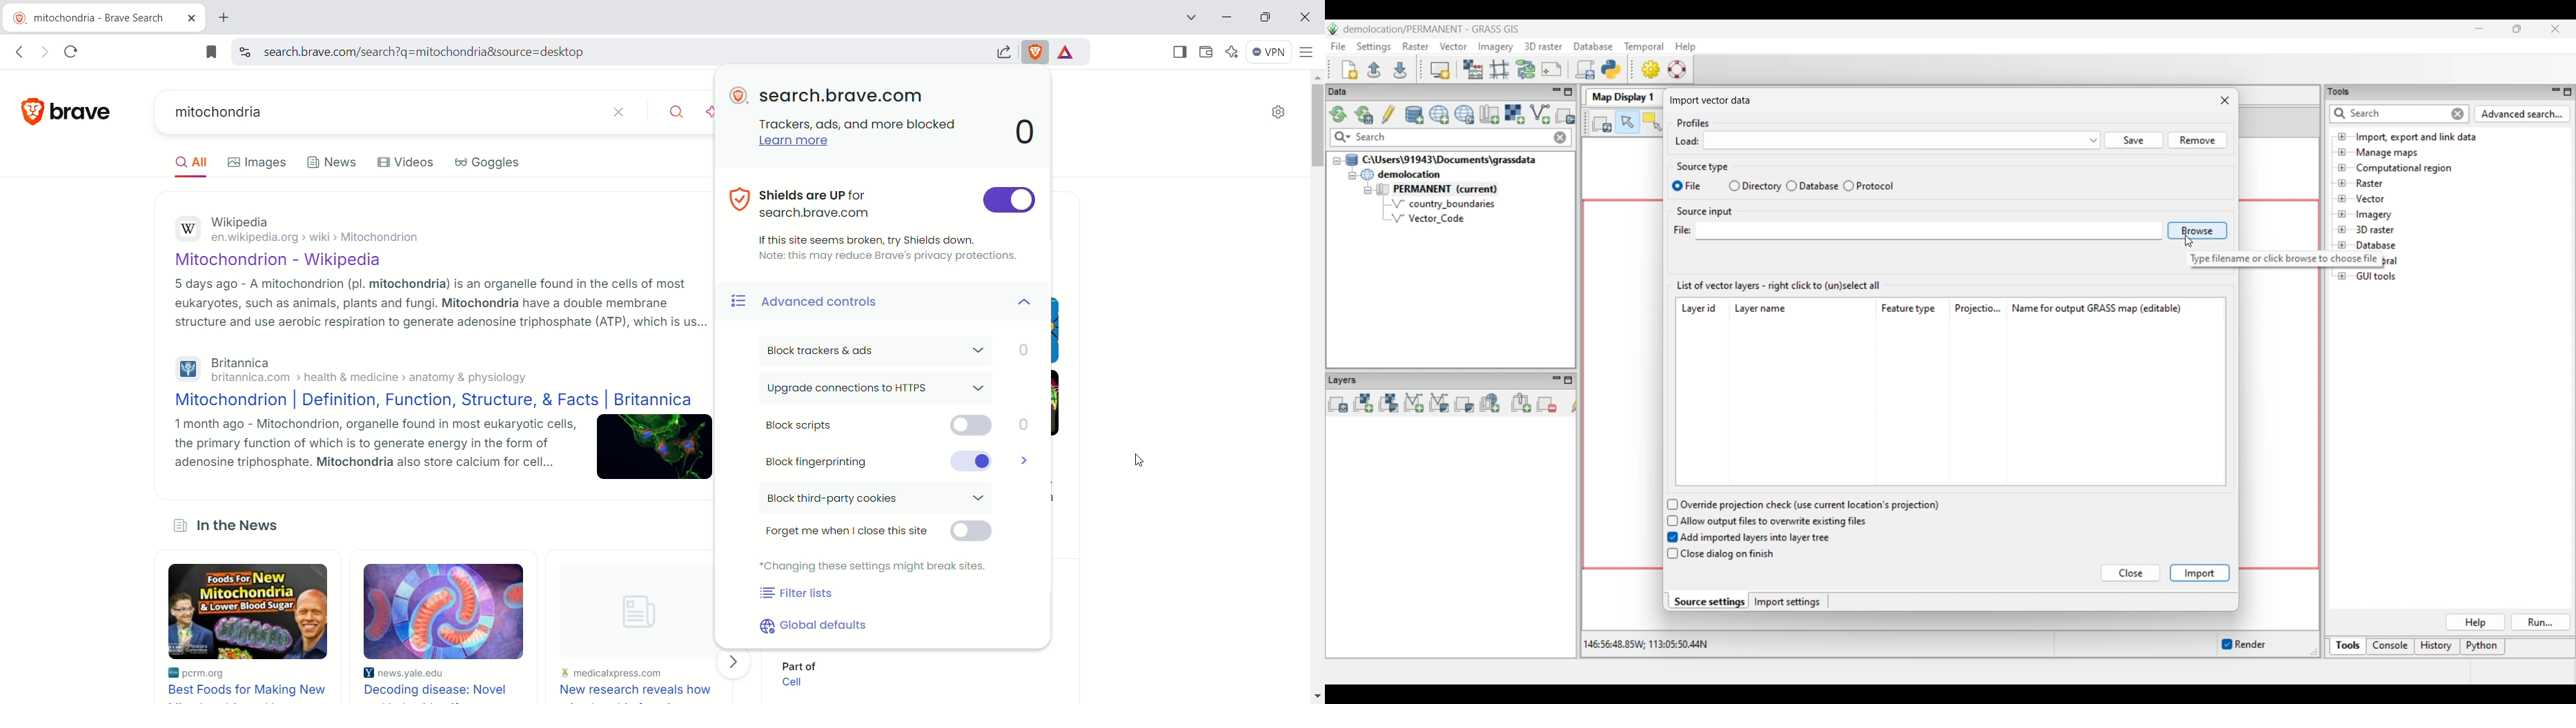 Image resolution: width=2576 pixels, height=728 pixels. I want to click on Image, so click(656, 447).